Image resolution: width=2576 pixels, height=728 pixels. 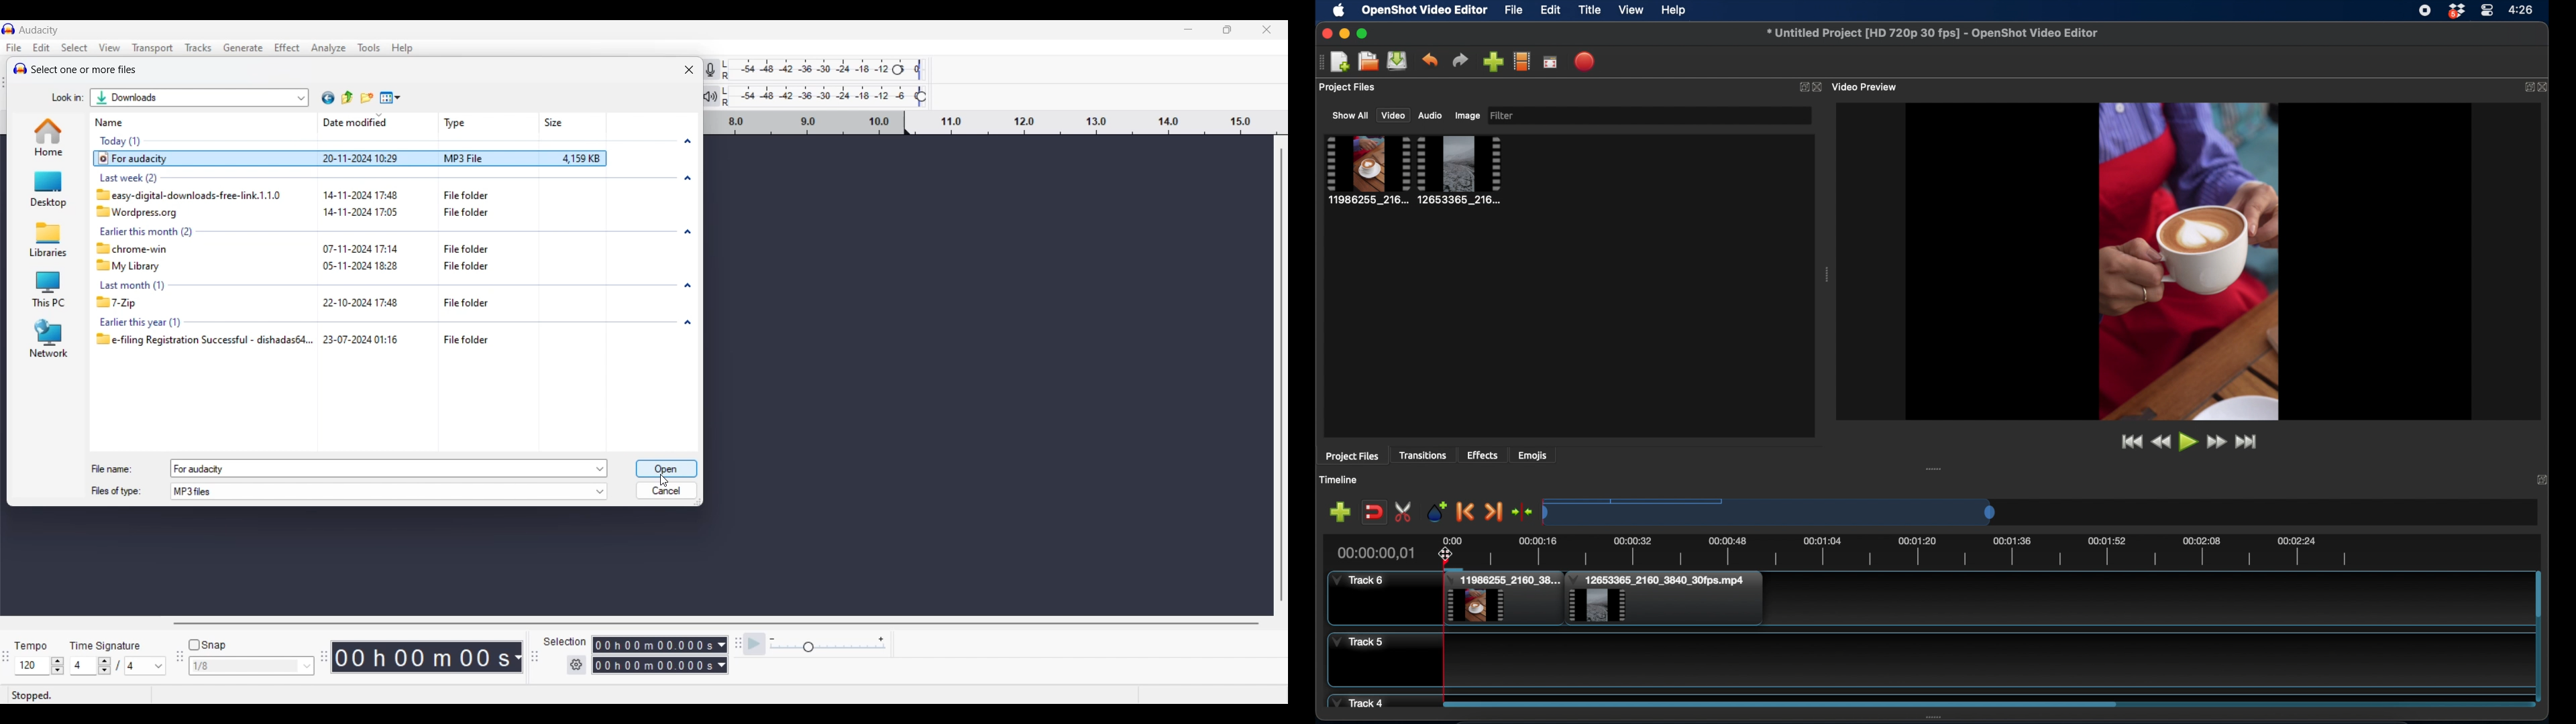 What do you see at coordinates (242, 667) in the screenshot?
I see `1/8 (Type in snap)` at bounding box center [242, 667].